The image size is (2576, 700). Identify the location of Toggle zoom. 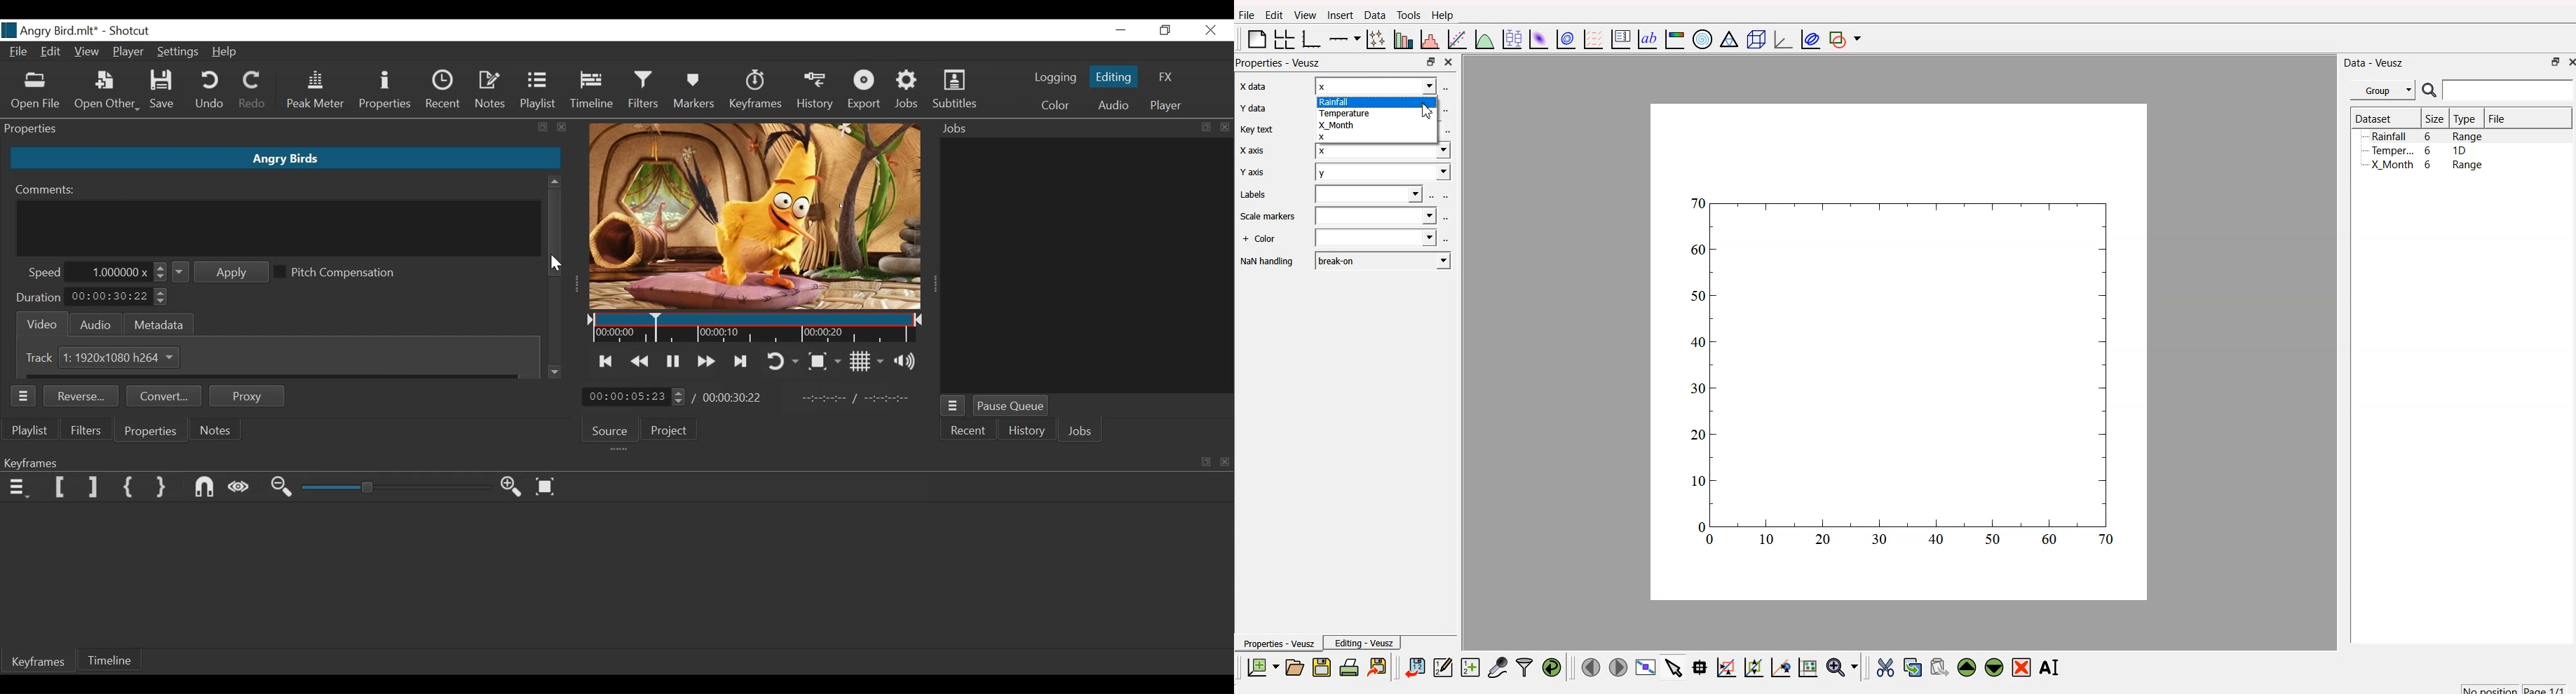
(826, 360).